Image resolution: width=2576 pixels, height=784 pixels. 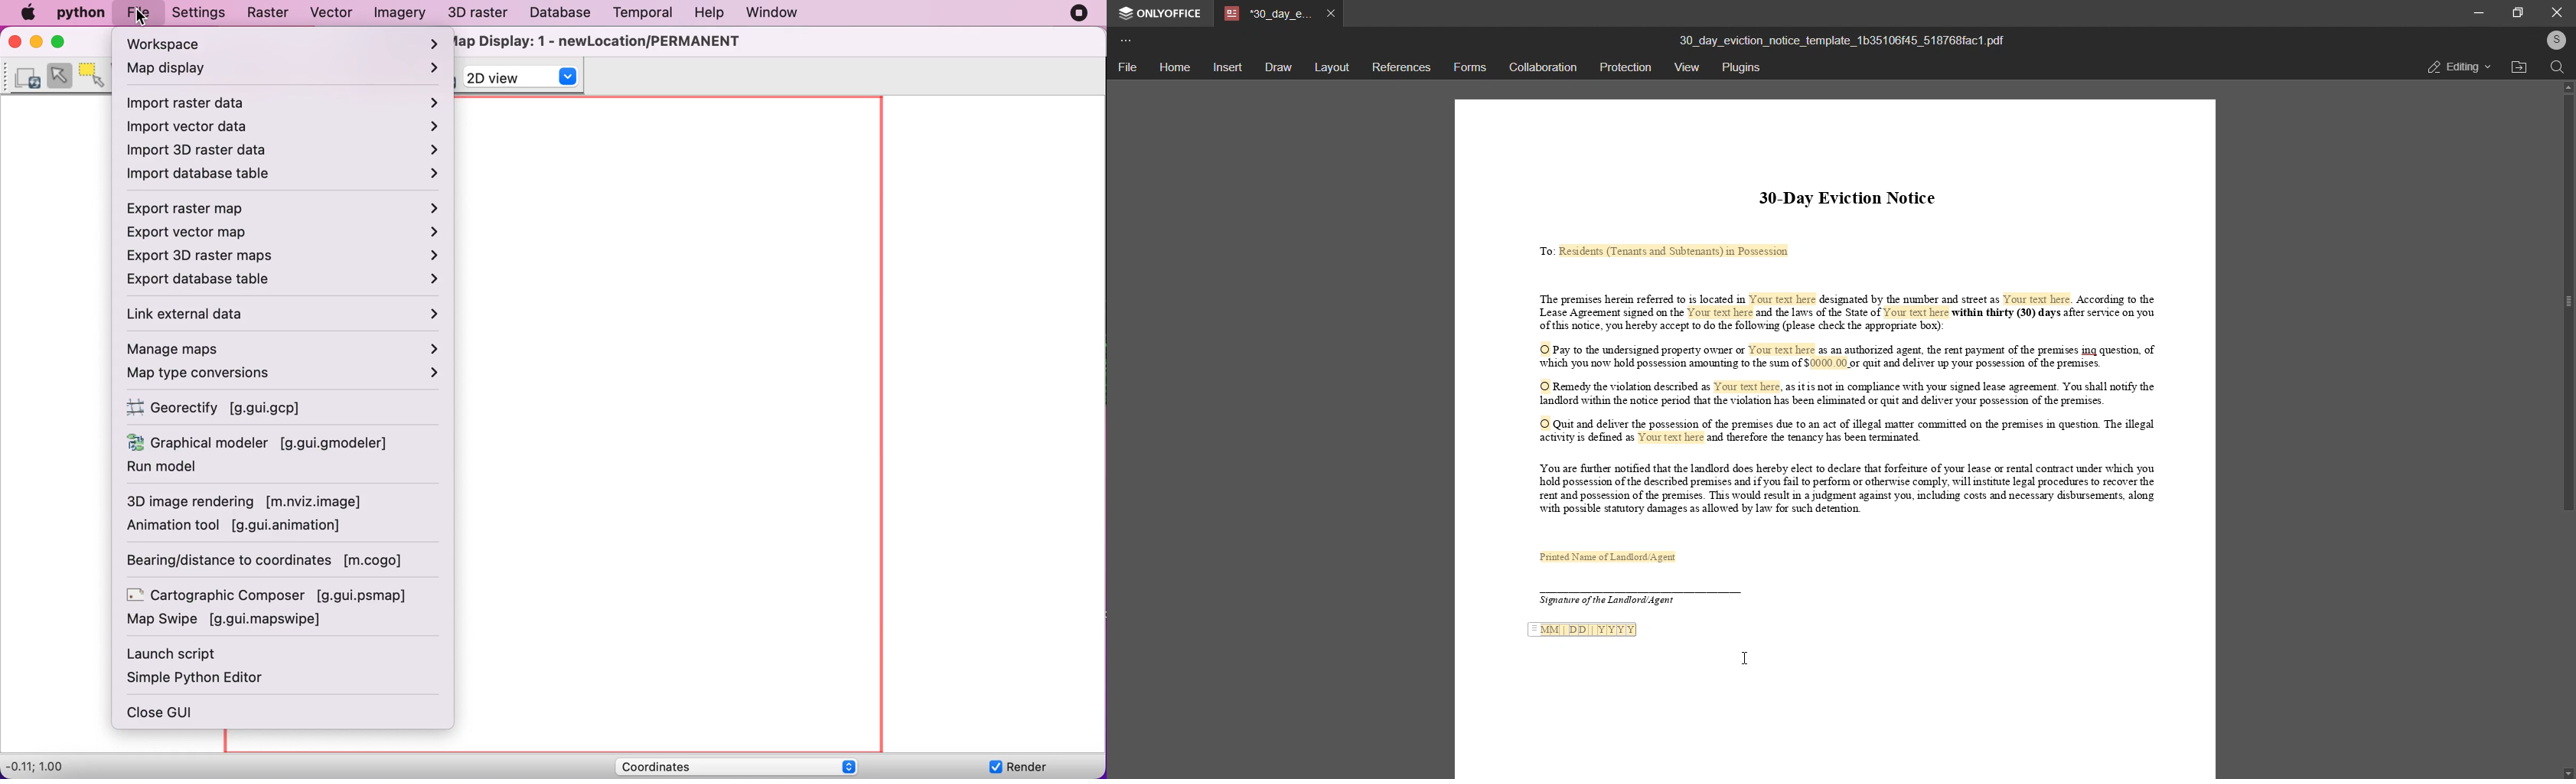 What do you see at coordinates (1747, 660) in the screenshot?
I see `Text cursor` at bounding box center [1747, 660].